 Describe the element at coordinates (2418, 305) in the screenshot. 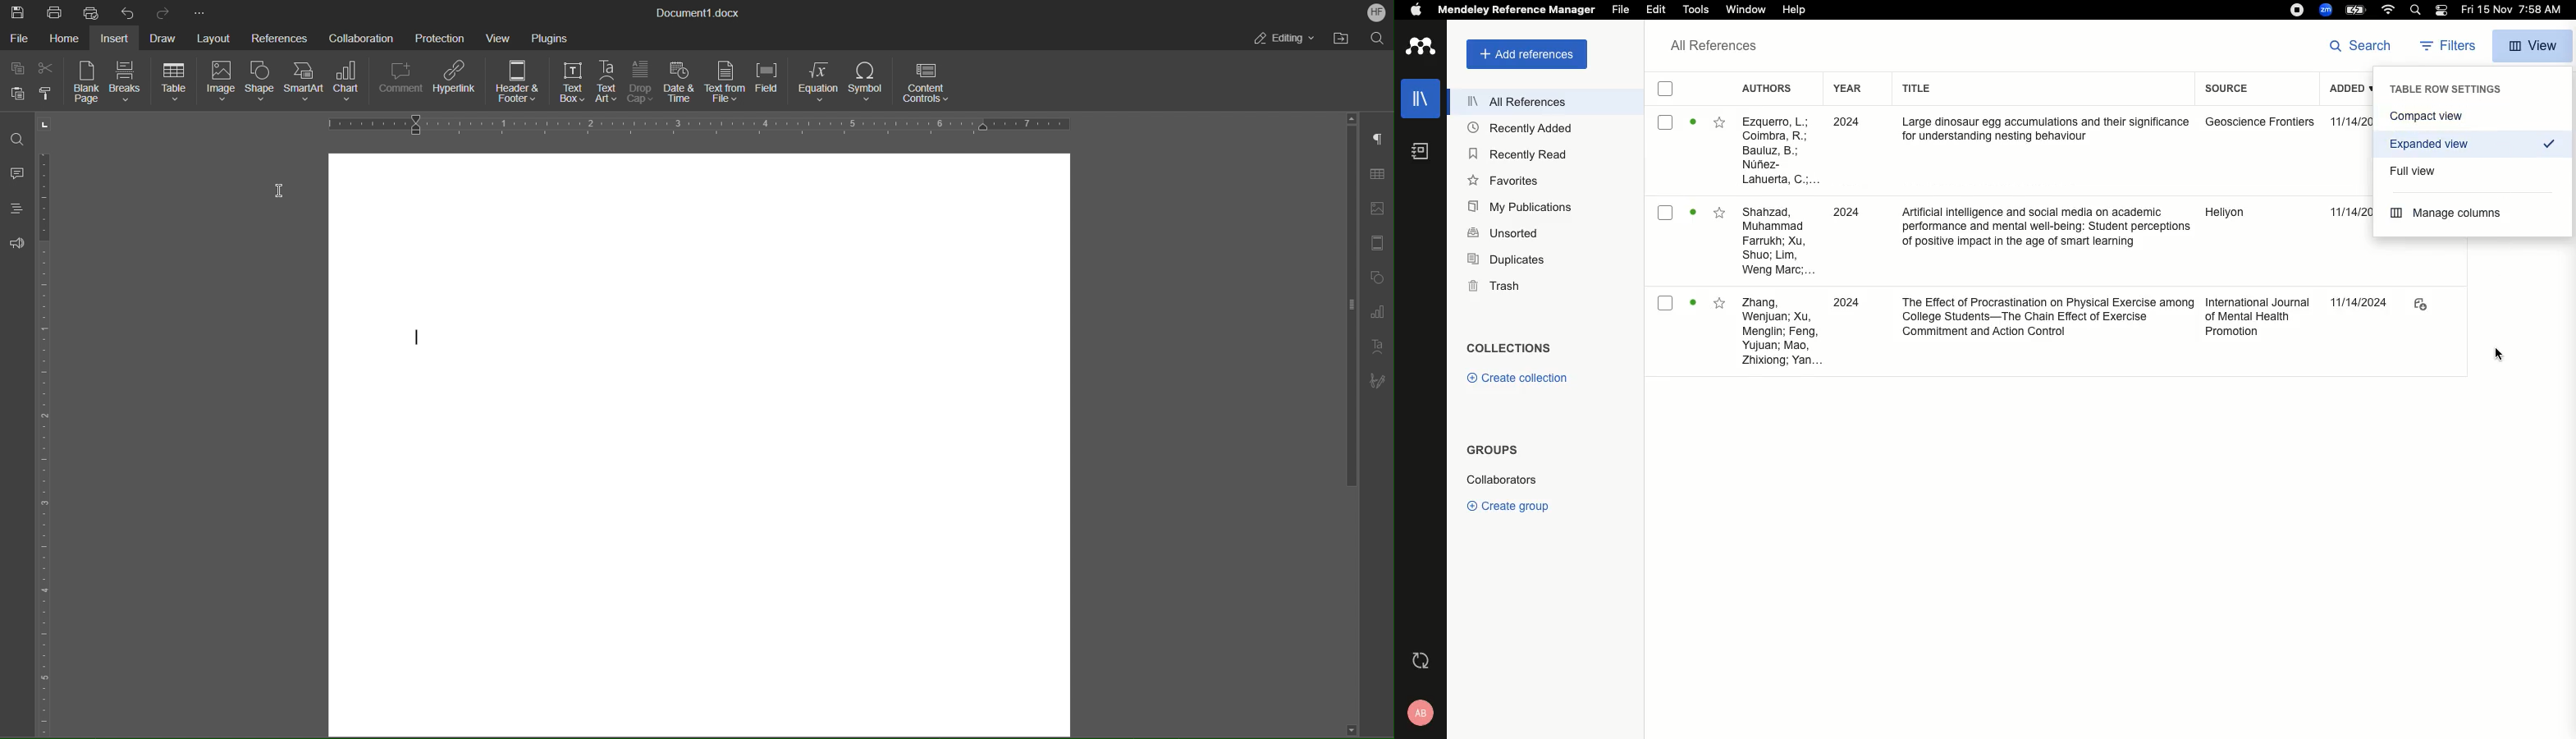

I see `pdf` at that location.